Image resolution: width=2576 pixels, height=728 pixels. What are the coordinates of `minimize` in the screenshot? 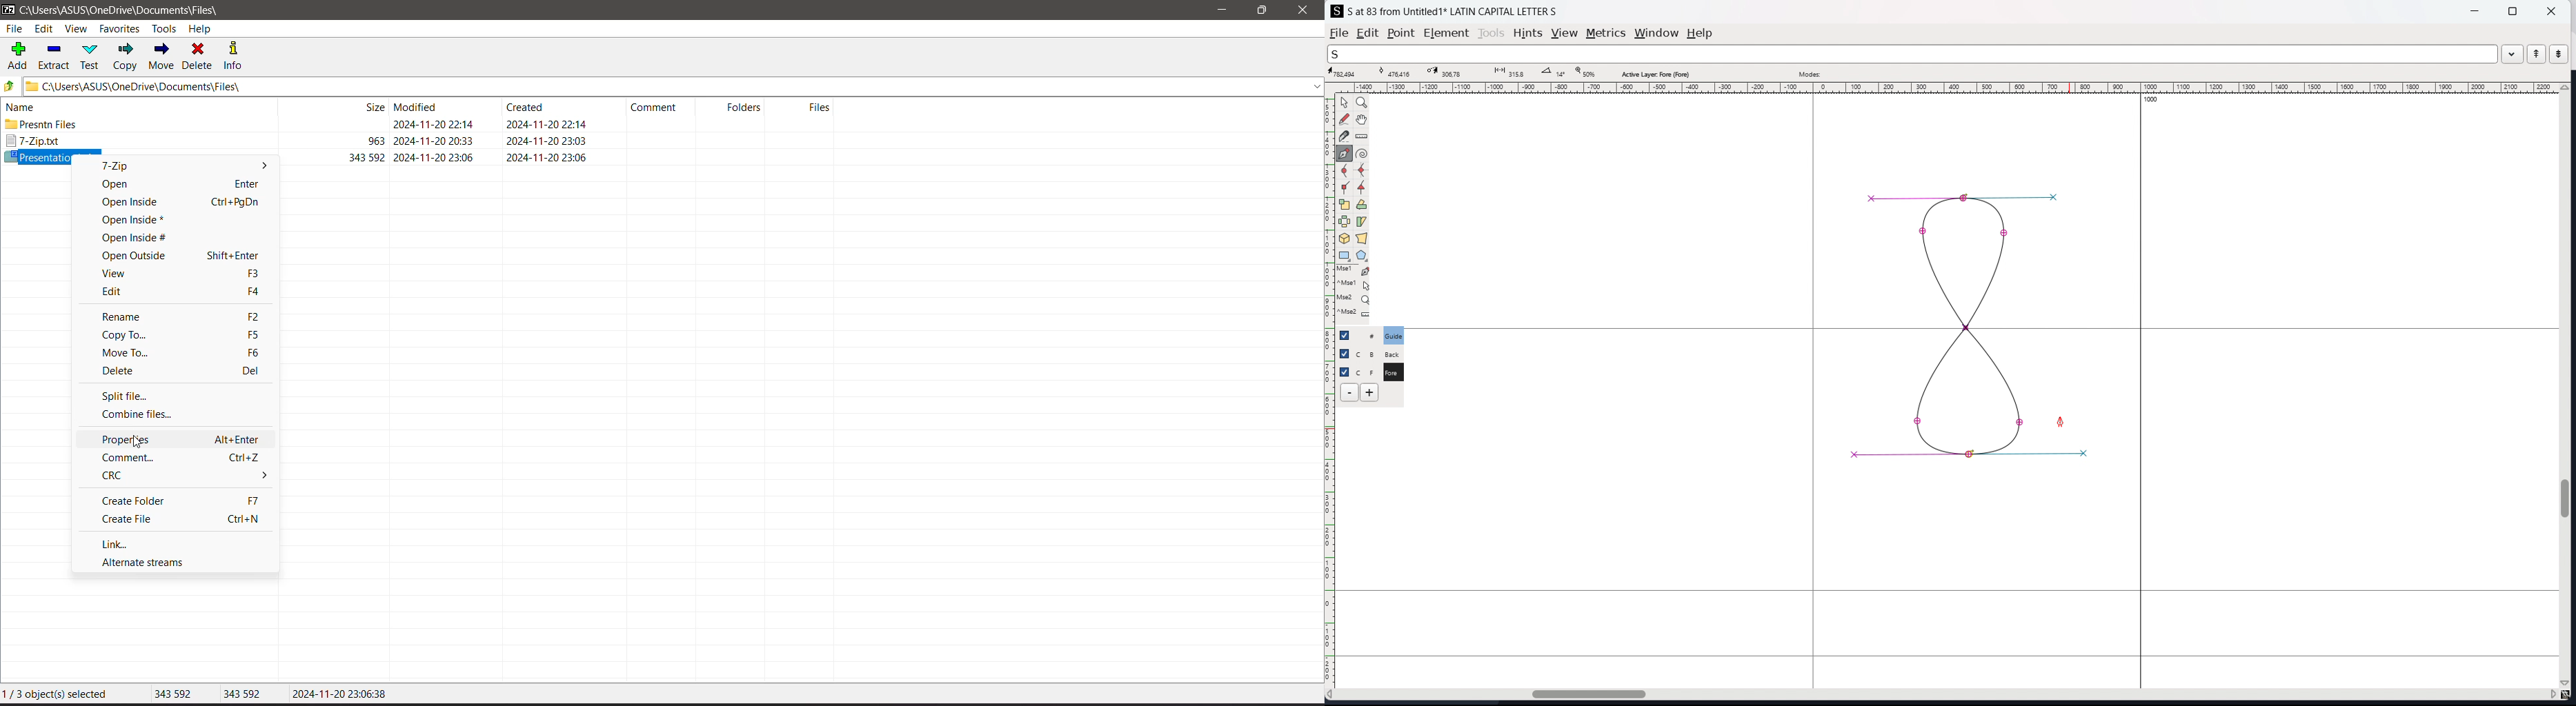 It's located at (2477, 10).